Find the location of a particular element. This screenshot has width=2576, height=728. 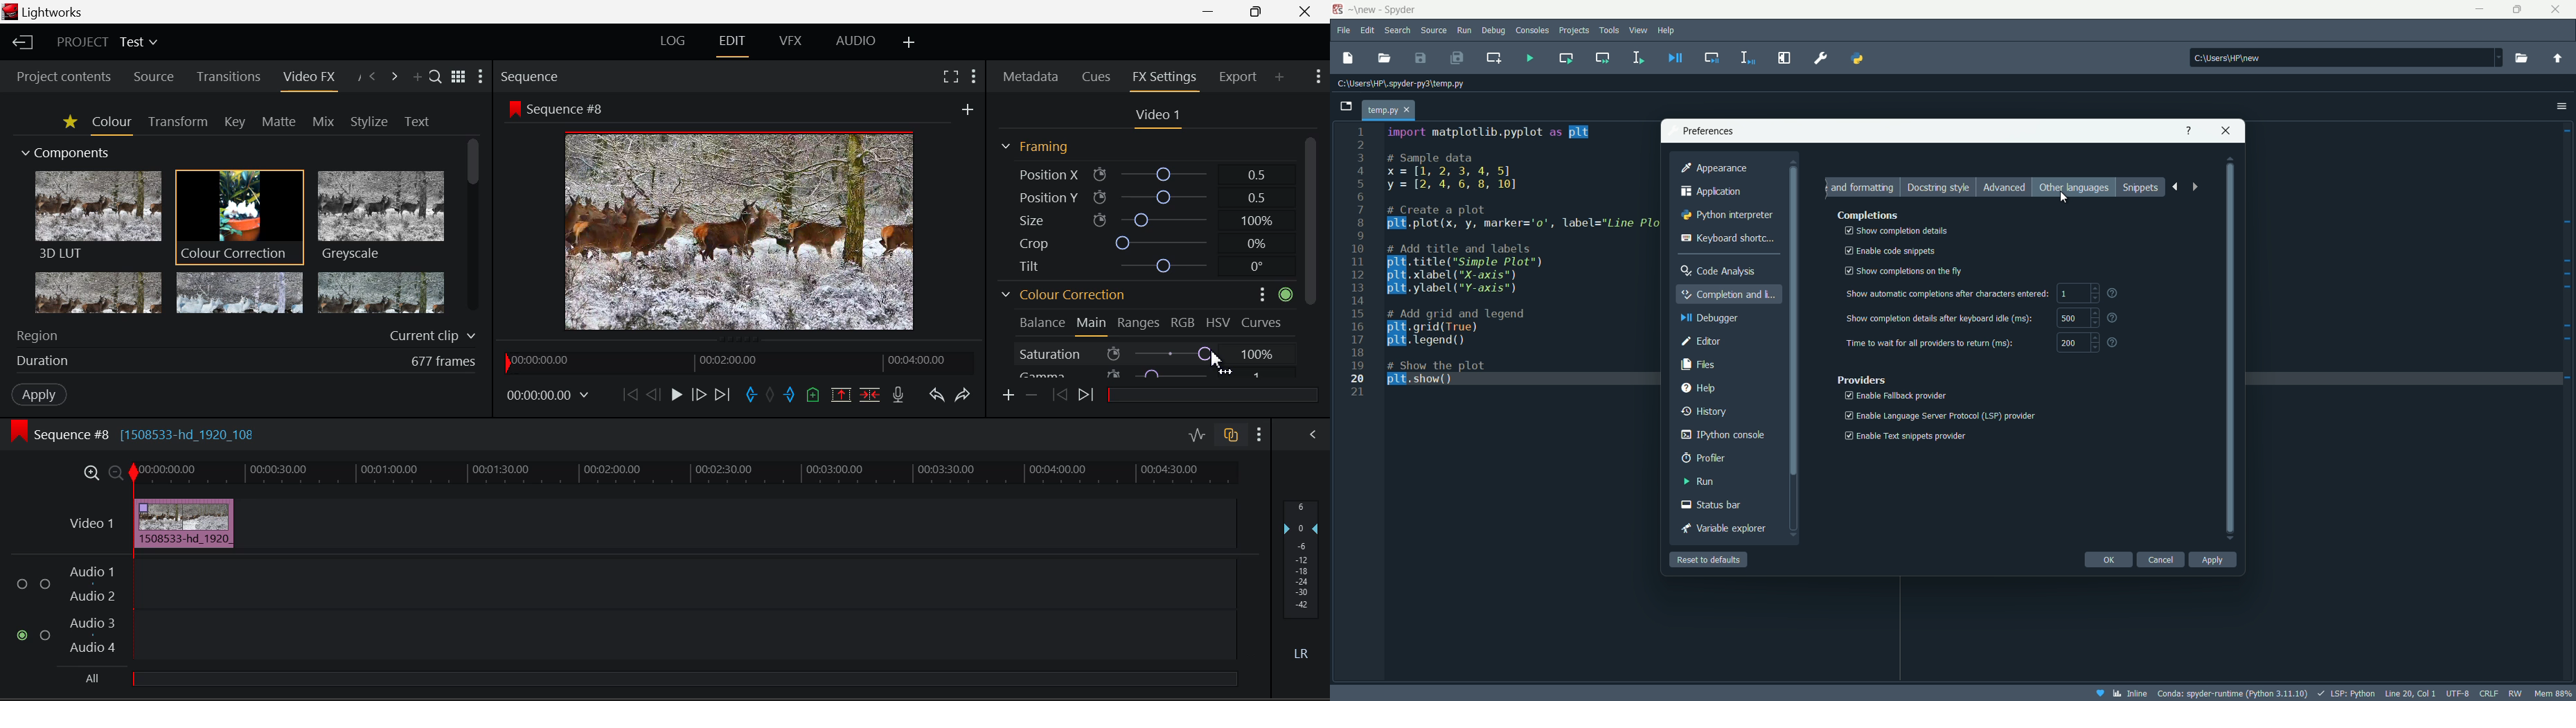

Add Panel is located at coordinates (1279, 75).